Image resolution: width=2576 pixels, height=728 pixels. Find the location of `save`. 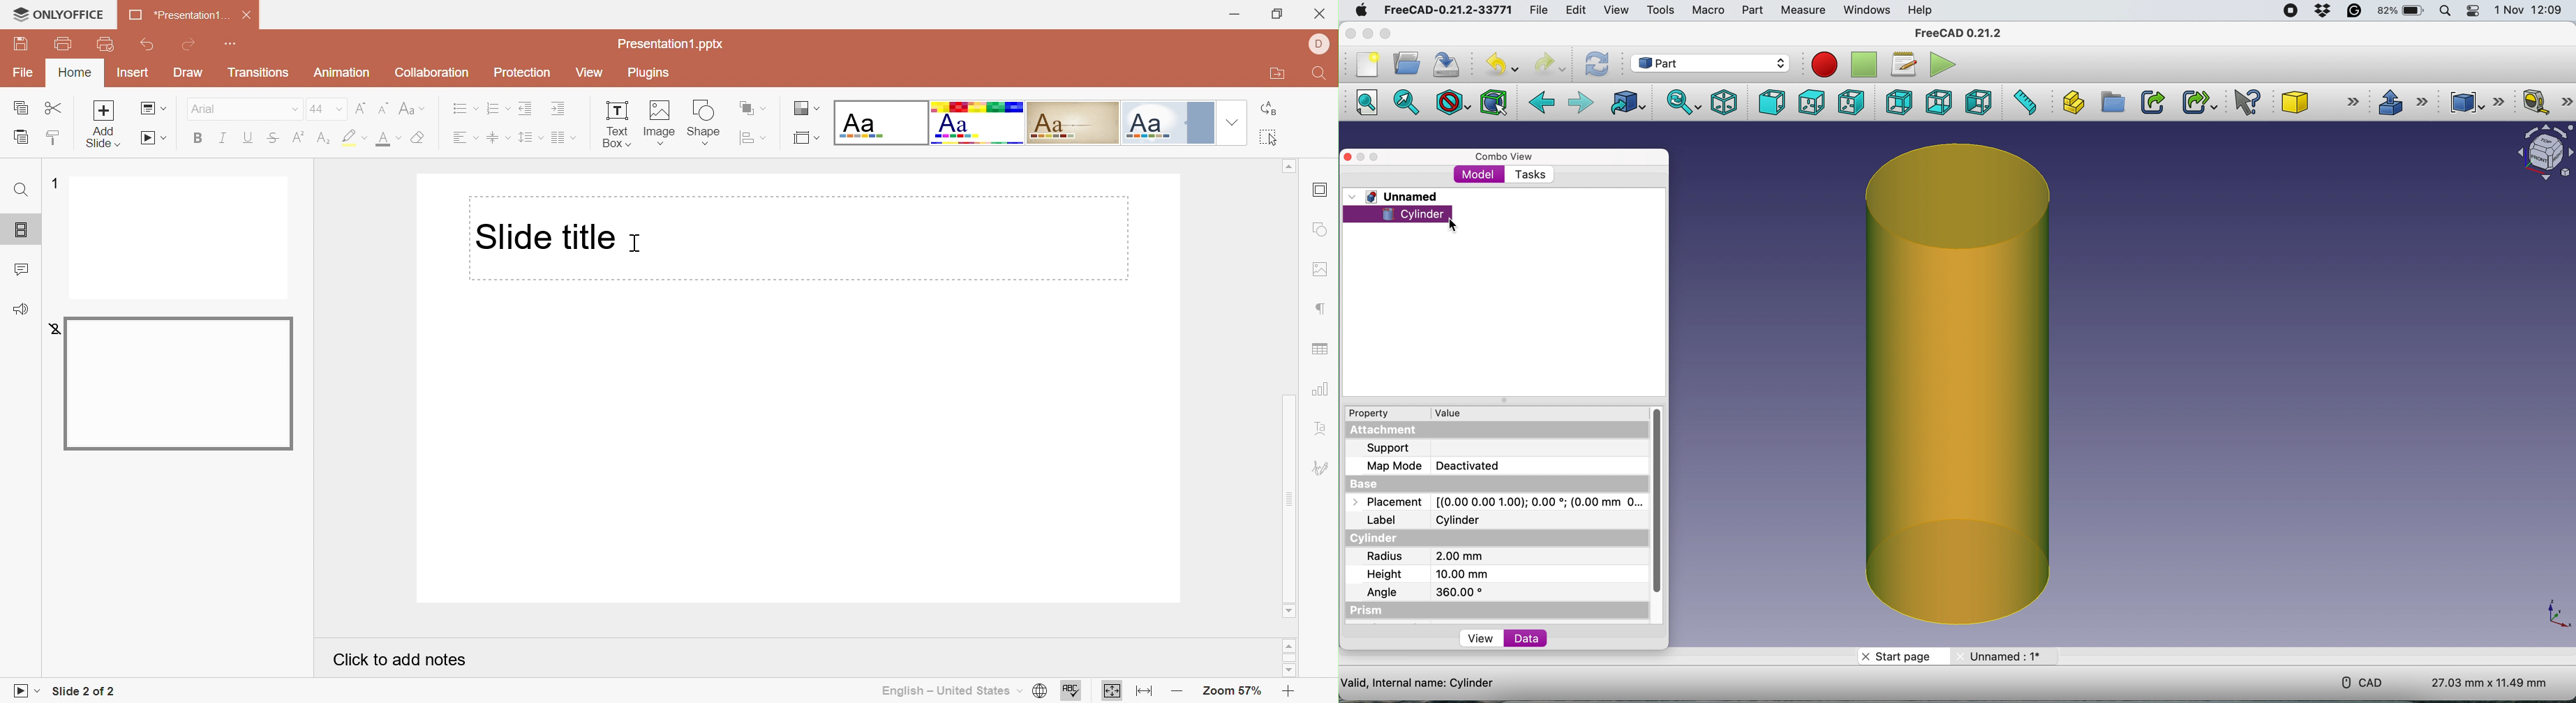

save is located at coordinates (1443, 64).